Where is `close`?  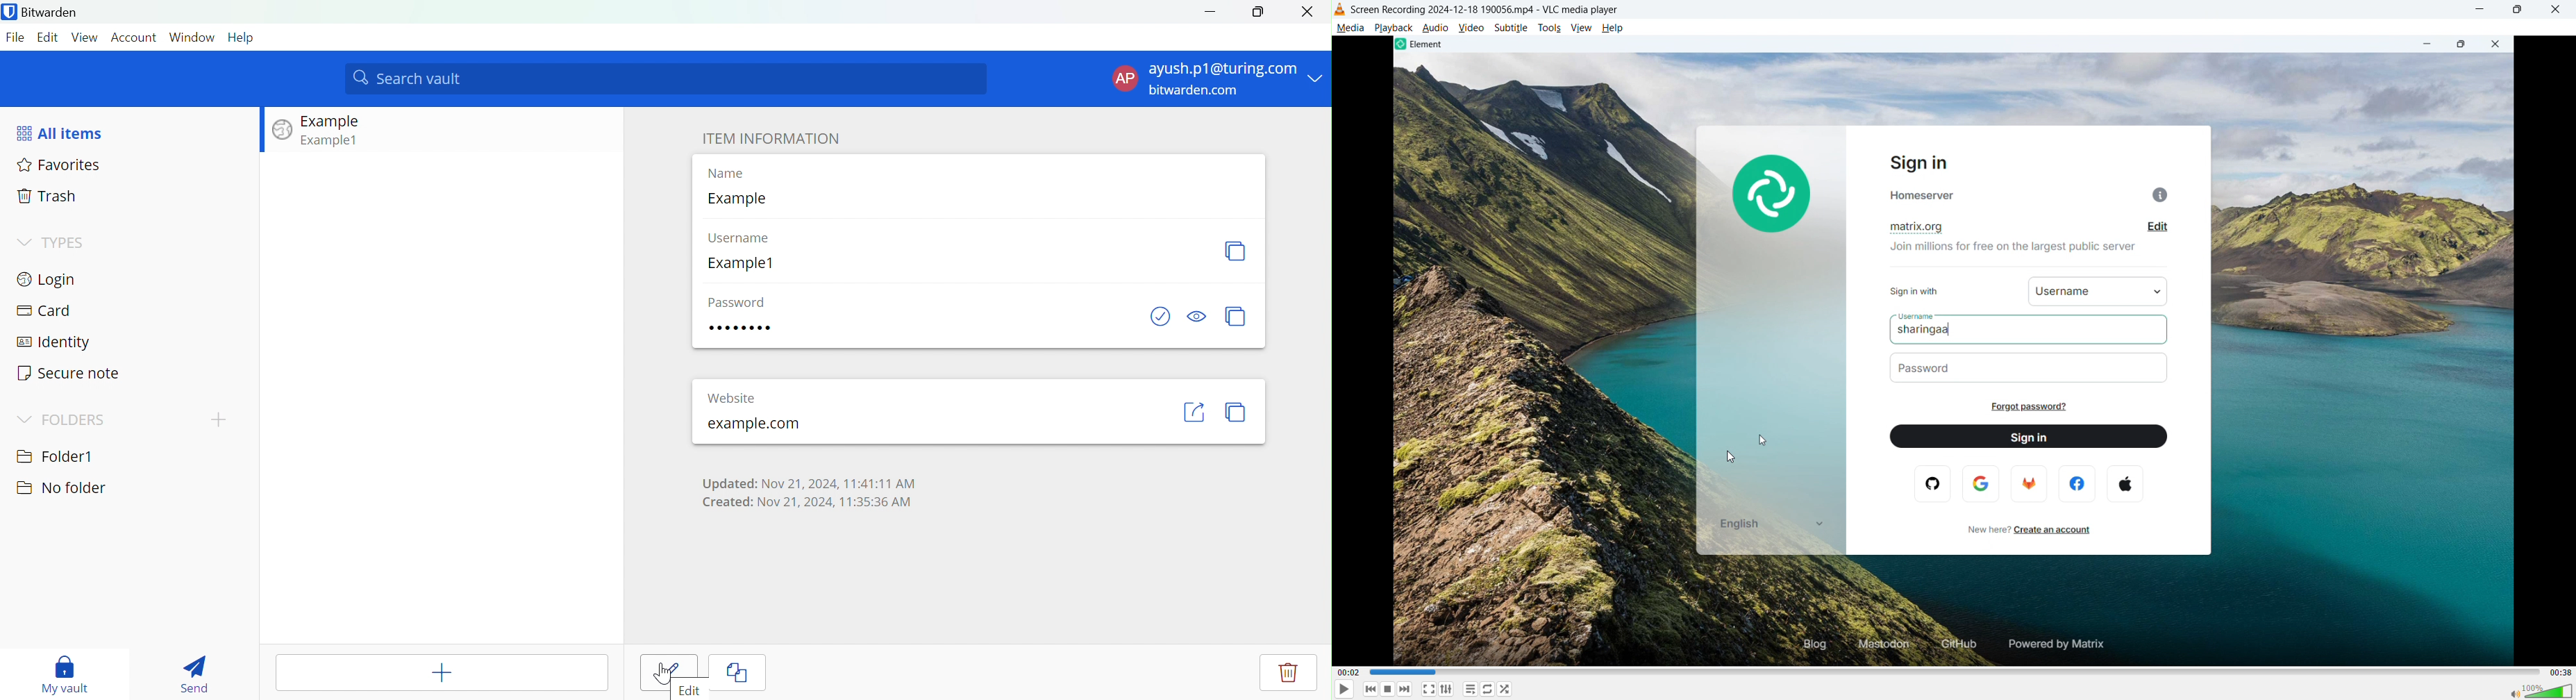
close is located at coordinates (2499, 45).